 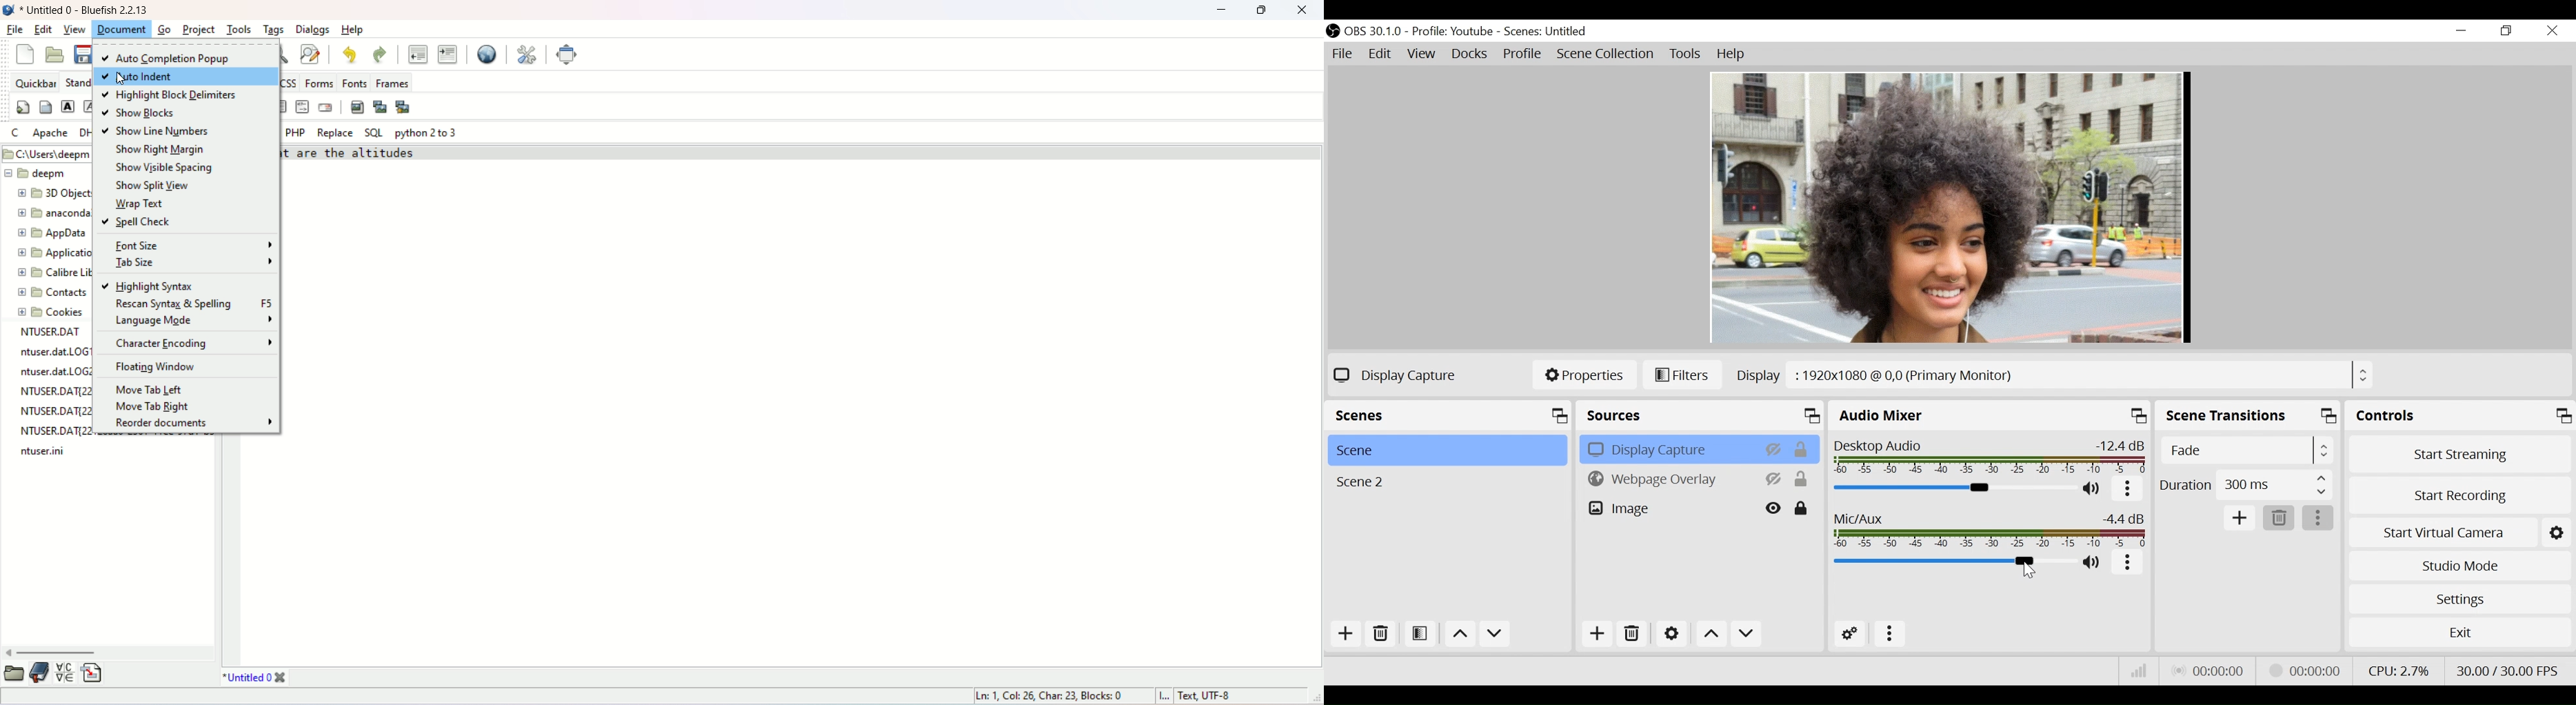 I want to click on Add, so click(x=1349, y=634).